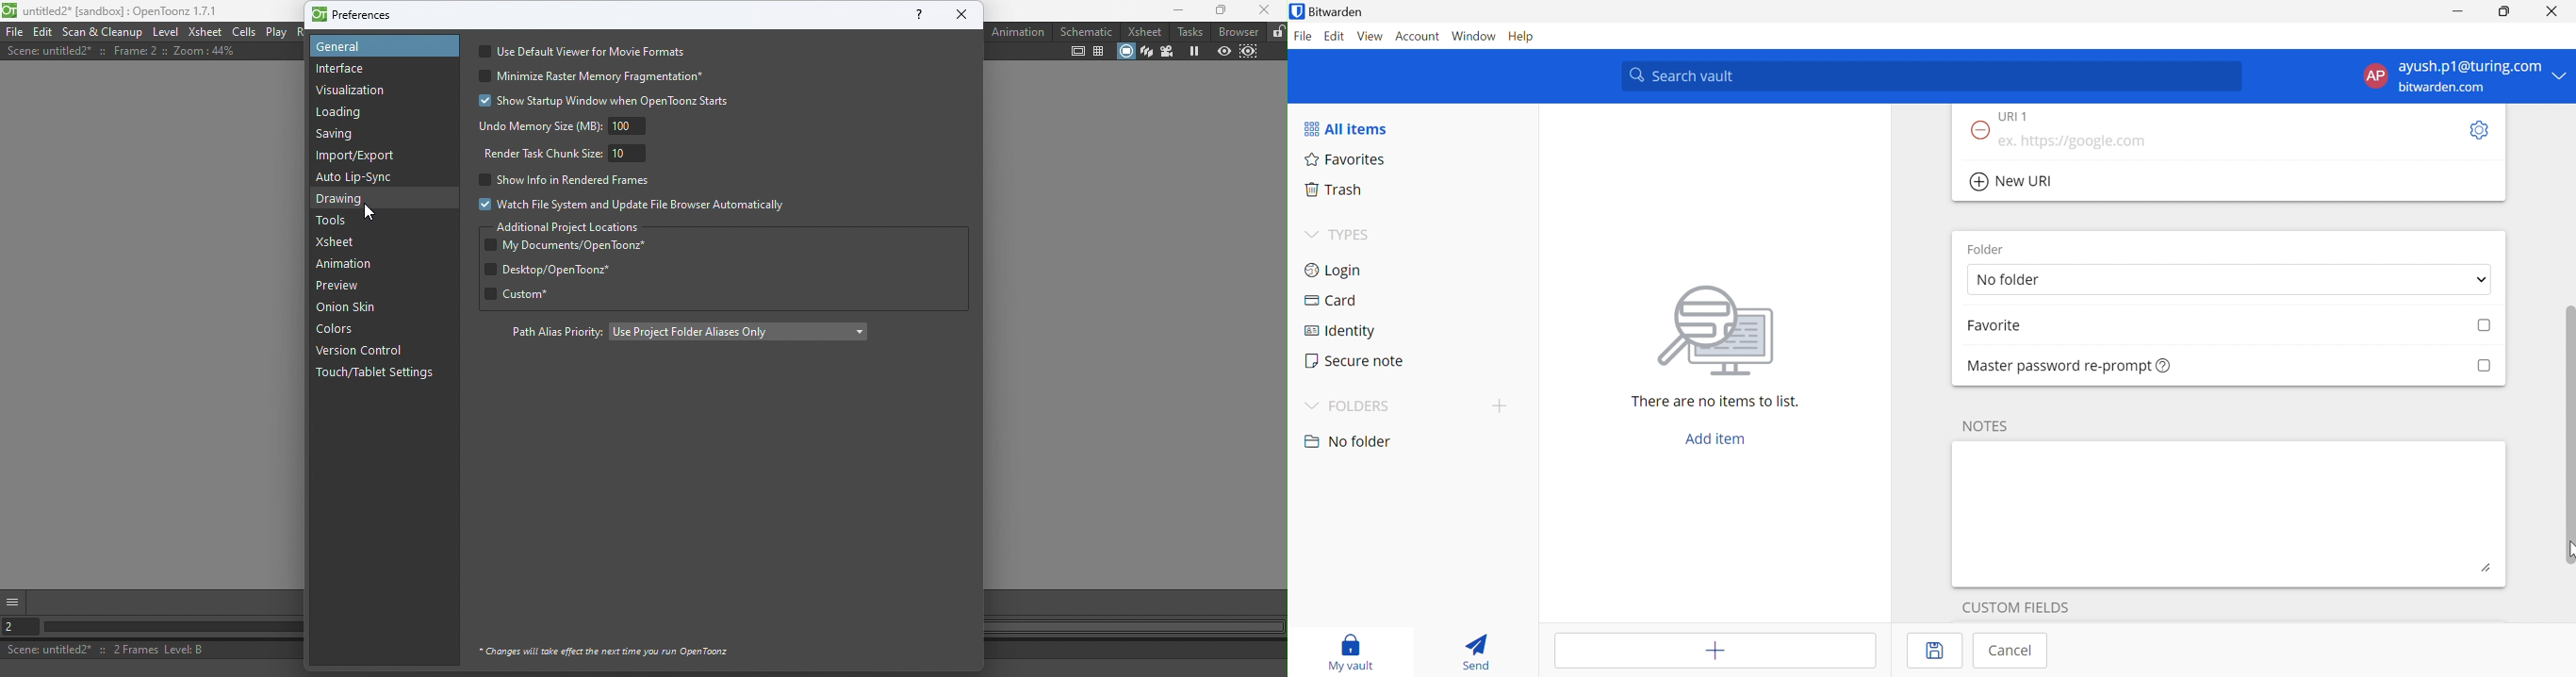 This screenshot has width=2576, height=700. What do you see at coordinates (1166, 51) in the screenshot?
I see `Camera view` at bounding box center [1166, 51].